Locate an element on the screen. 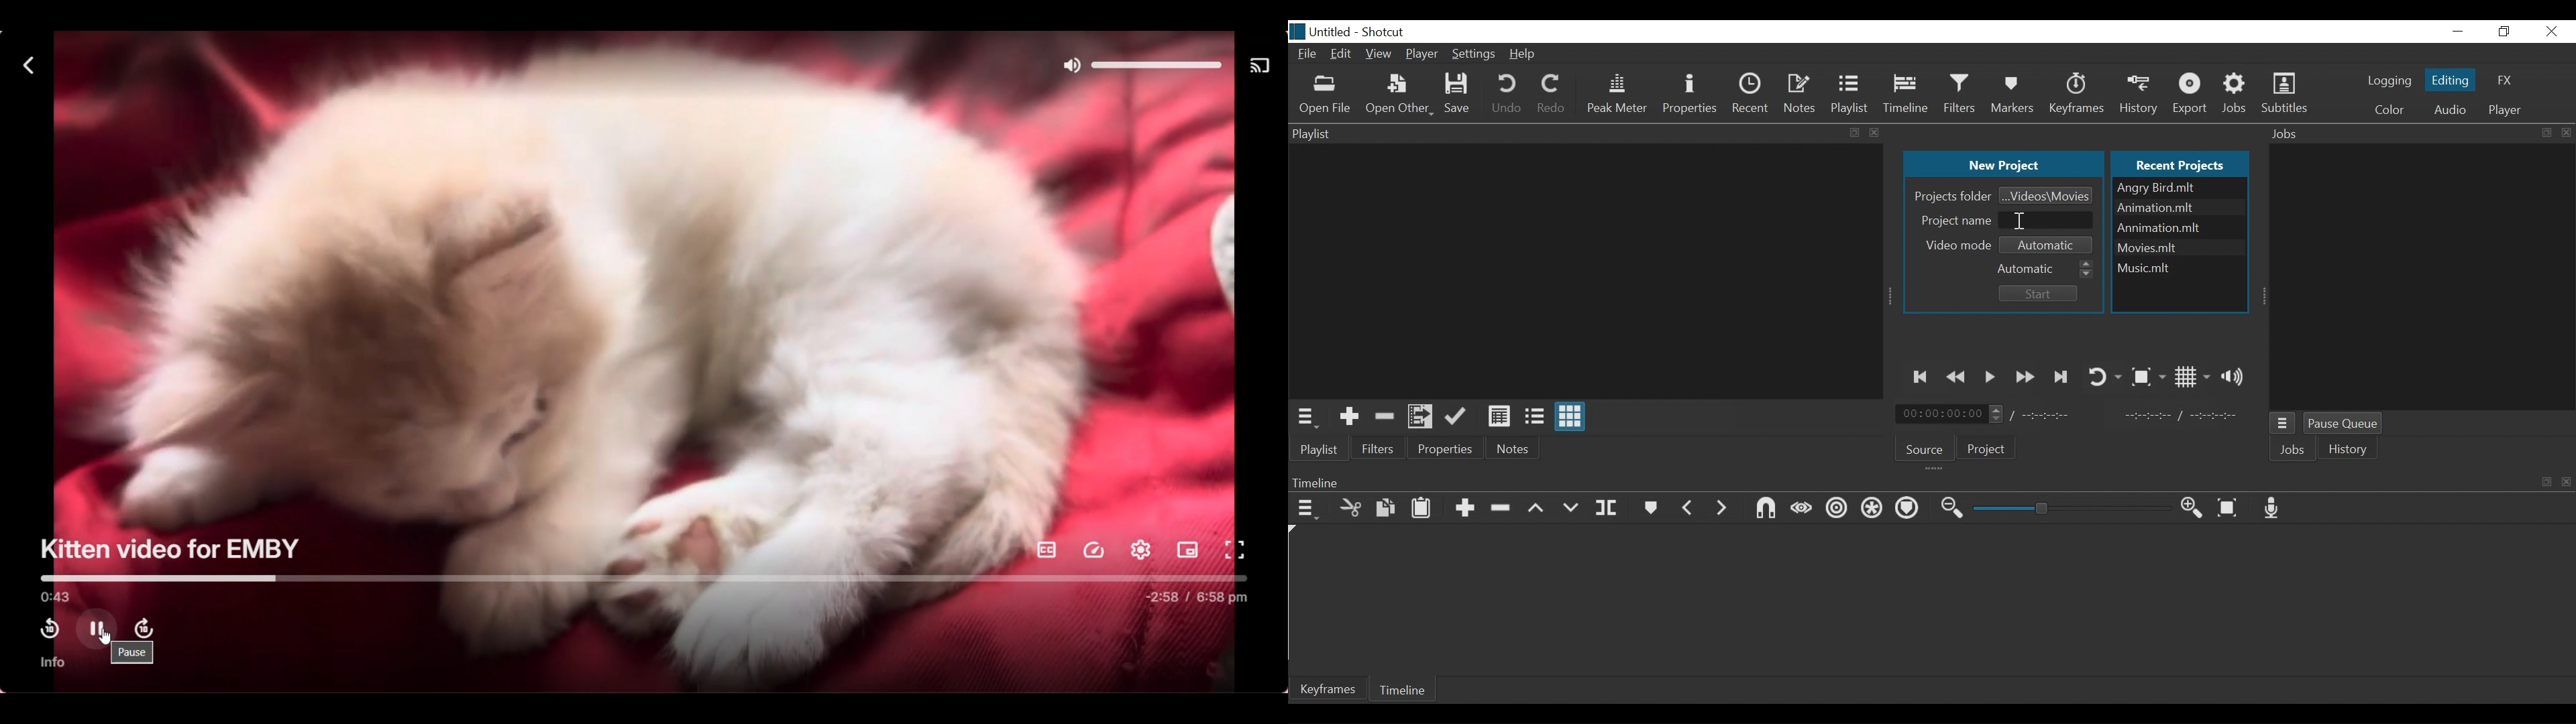 Image resolution: width=2576 pixels, height=728 pixels. Previous marker is located at coordinates (1688, 506).